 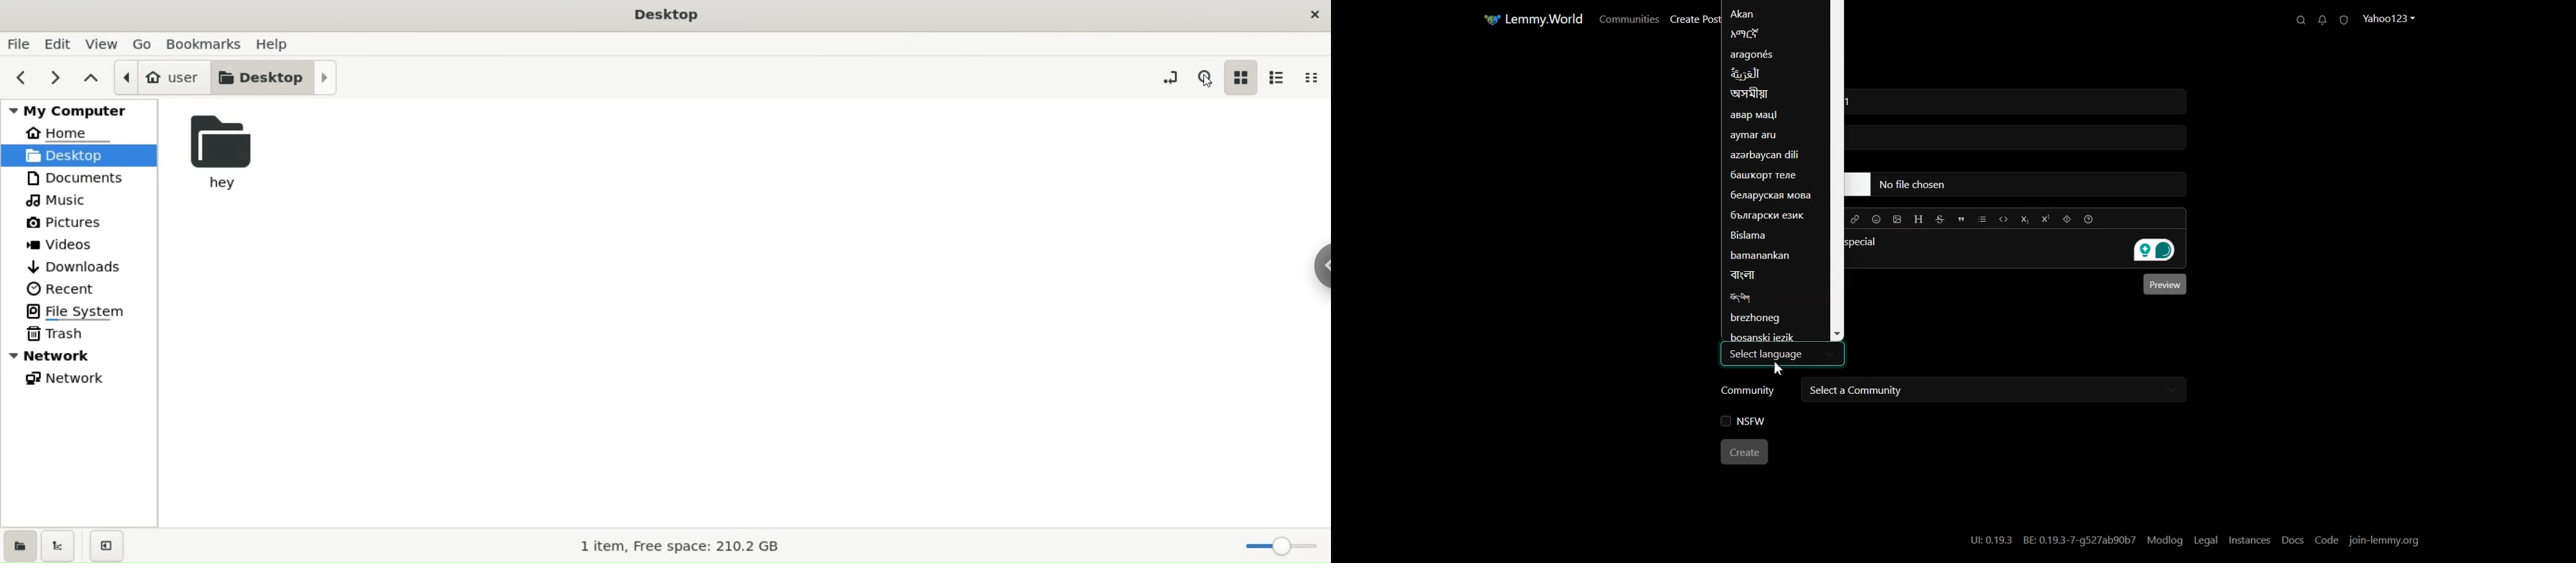 What do you see at coordinates (1744, 422) in the screenshot?
I see `NSFW` at bounding box center [1744, 422].